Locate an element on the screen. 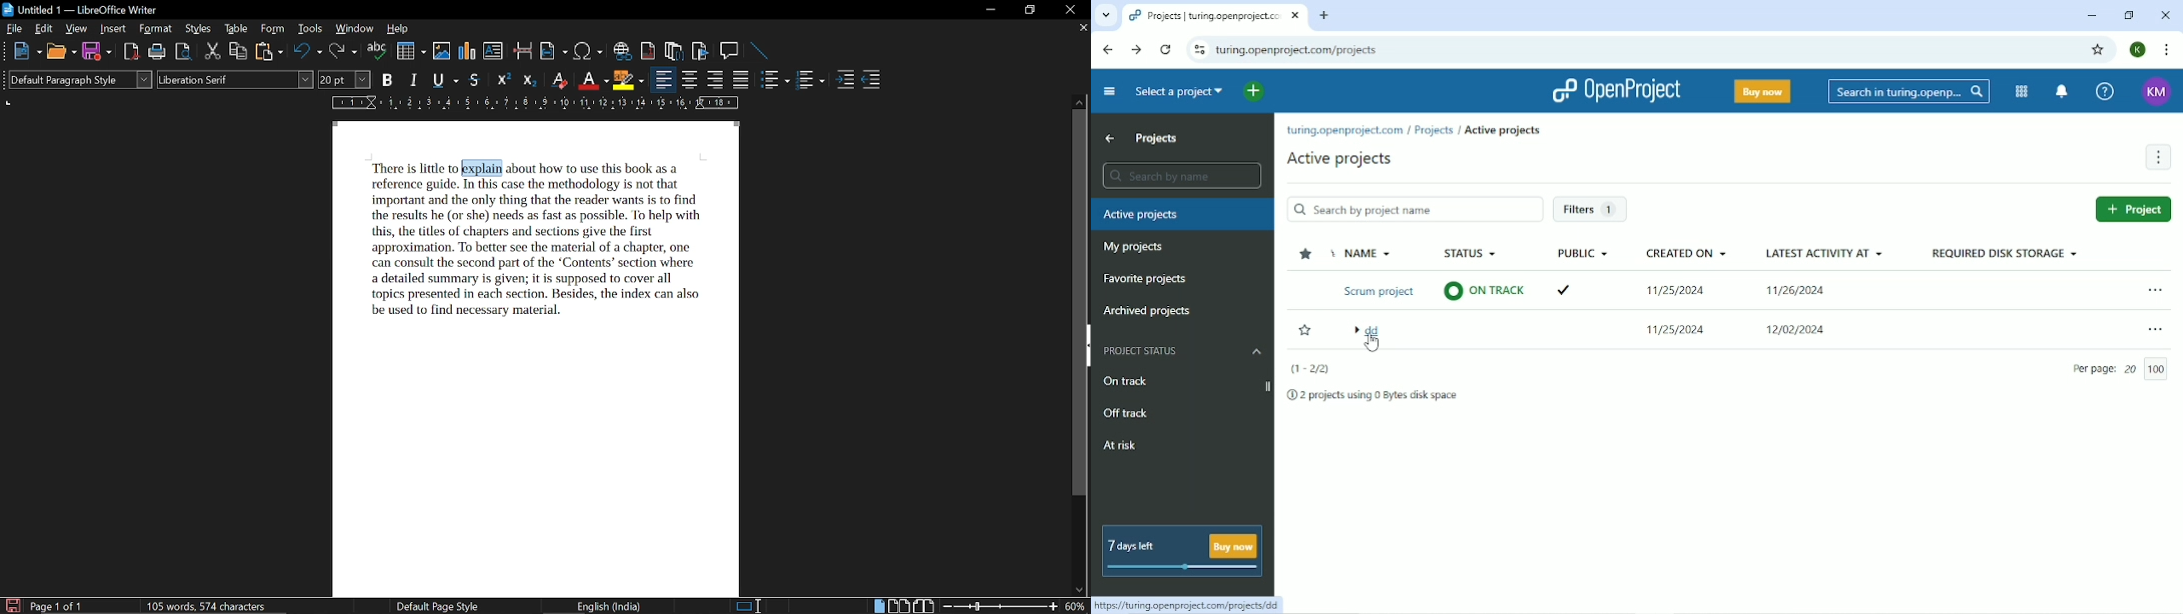 The height and width of the screenshot is (616, 2184). Filters is located at coordinates (1591, 209).